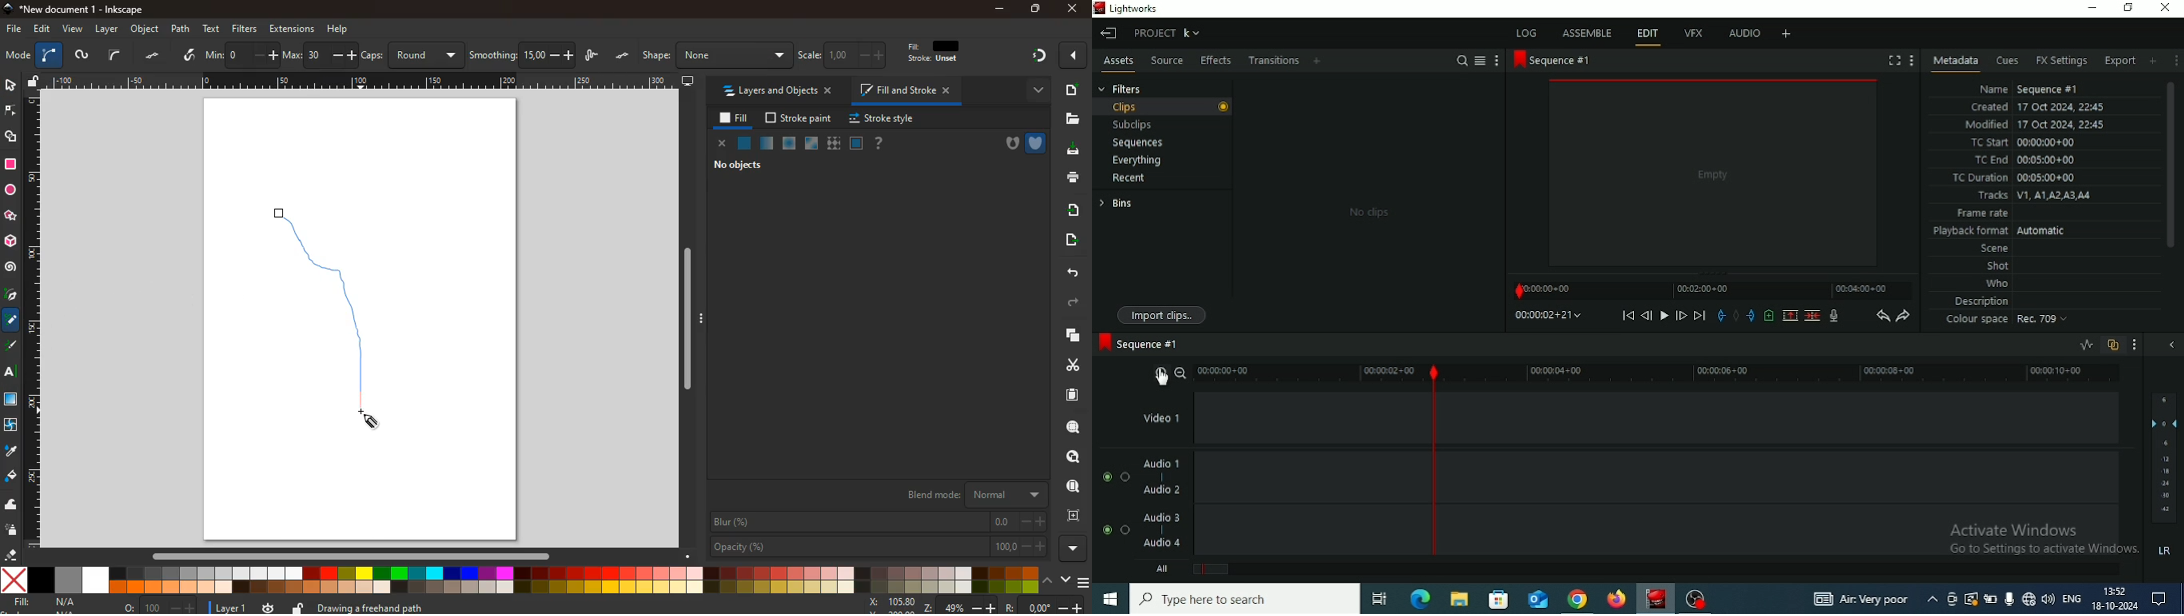 This screenshot has width=2184, height=616. What do you see at coordinates (465, 55) in the screenshot?
I see `coordinates` at bounding box center [465, 55].